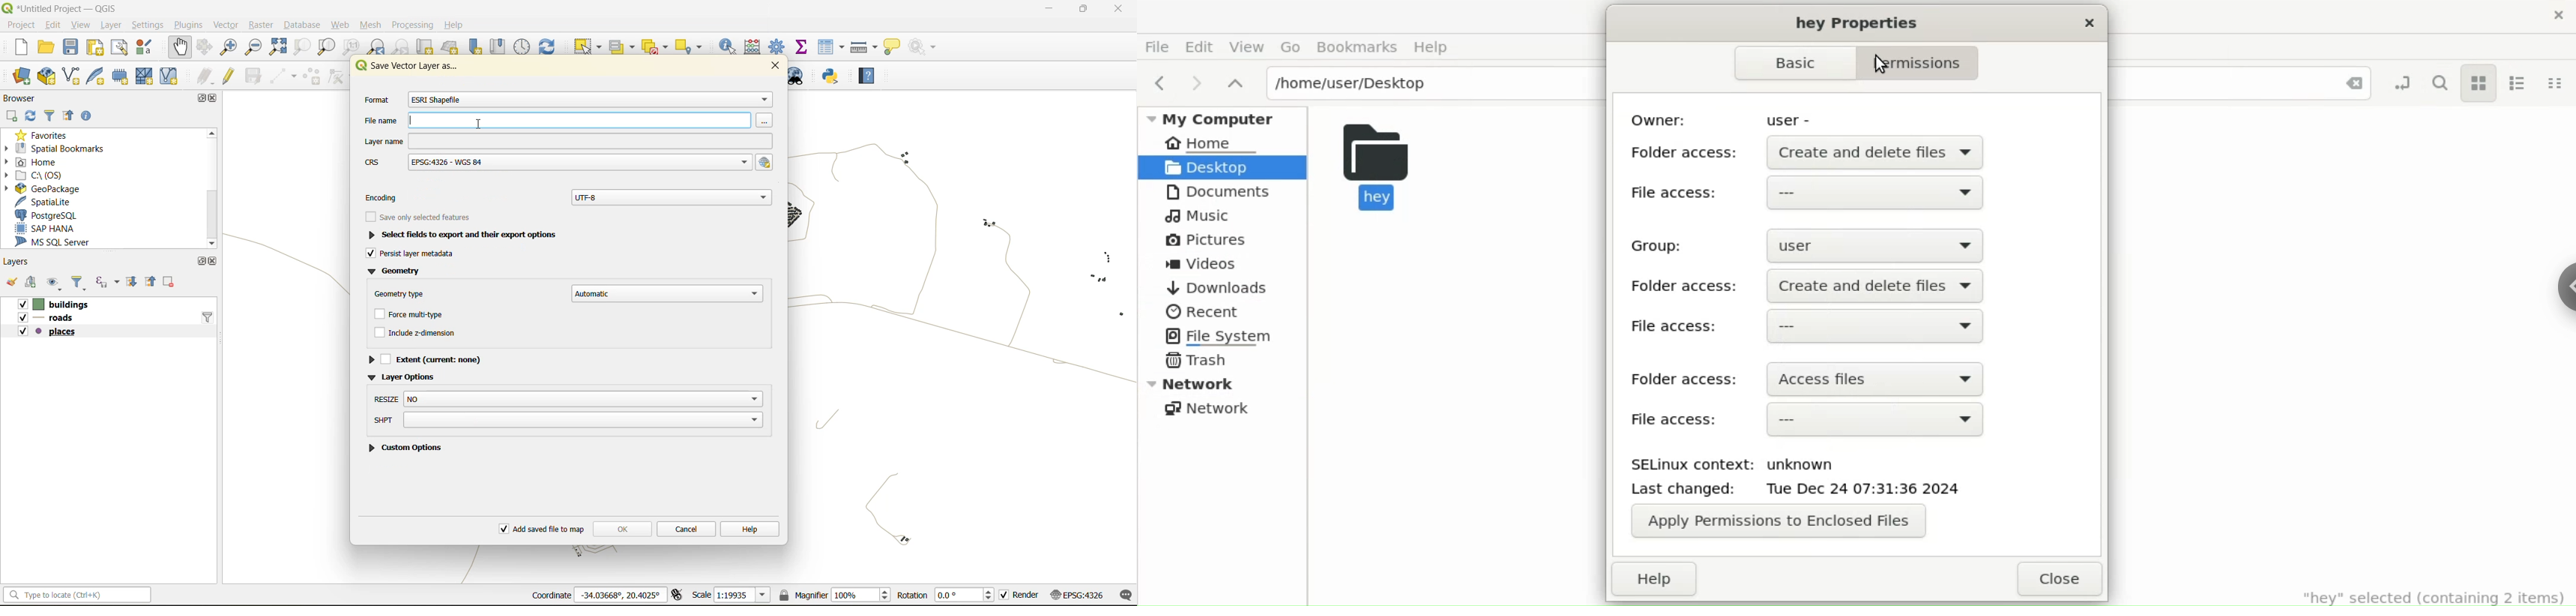  I want to click on crs, so click(1077, 597).